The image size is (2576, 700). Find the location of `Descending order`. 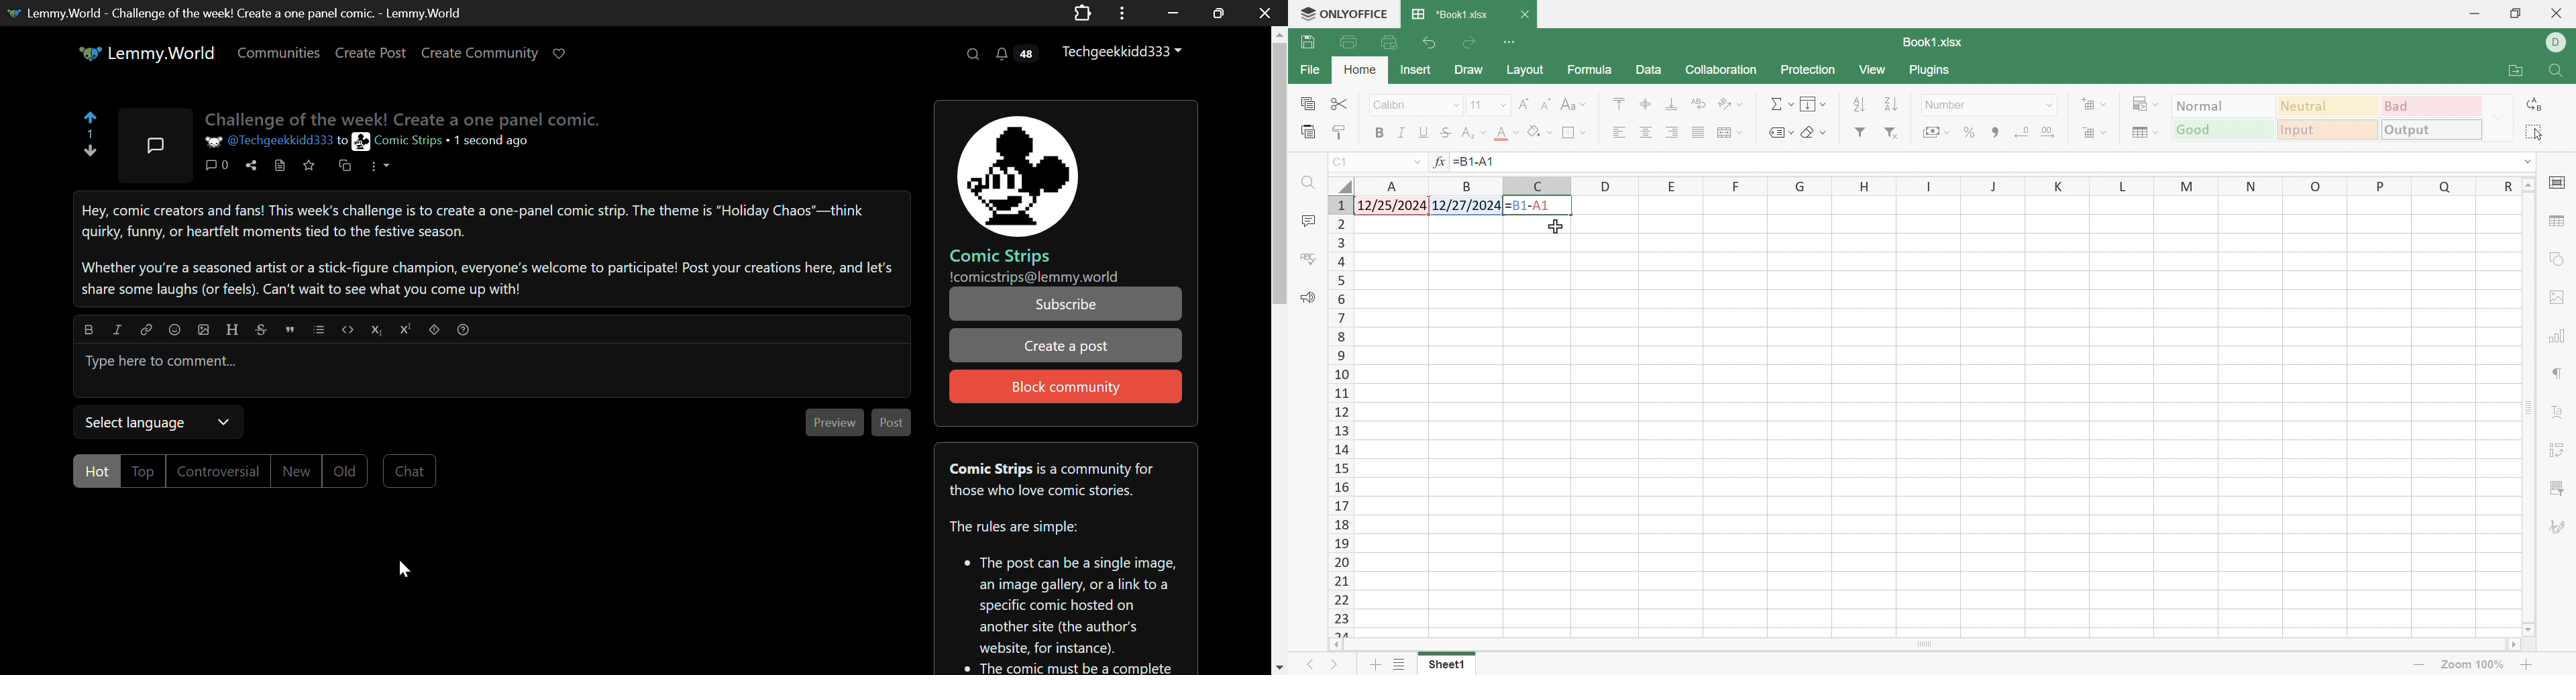

Descending order is located at coordinates (1889, 104).